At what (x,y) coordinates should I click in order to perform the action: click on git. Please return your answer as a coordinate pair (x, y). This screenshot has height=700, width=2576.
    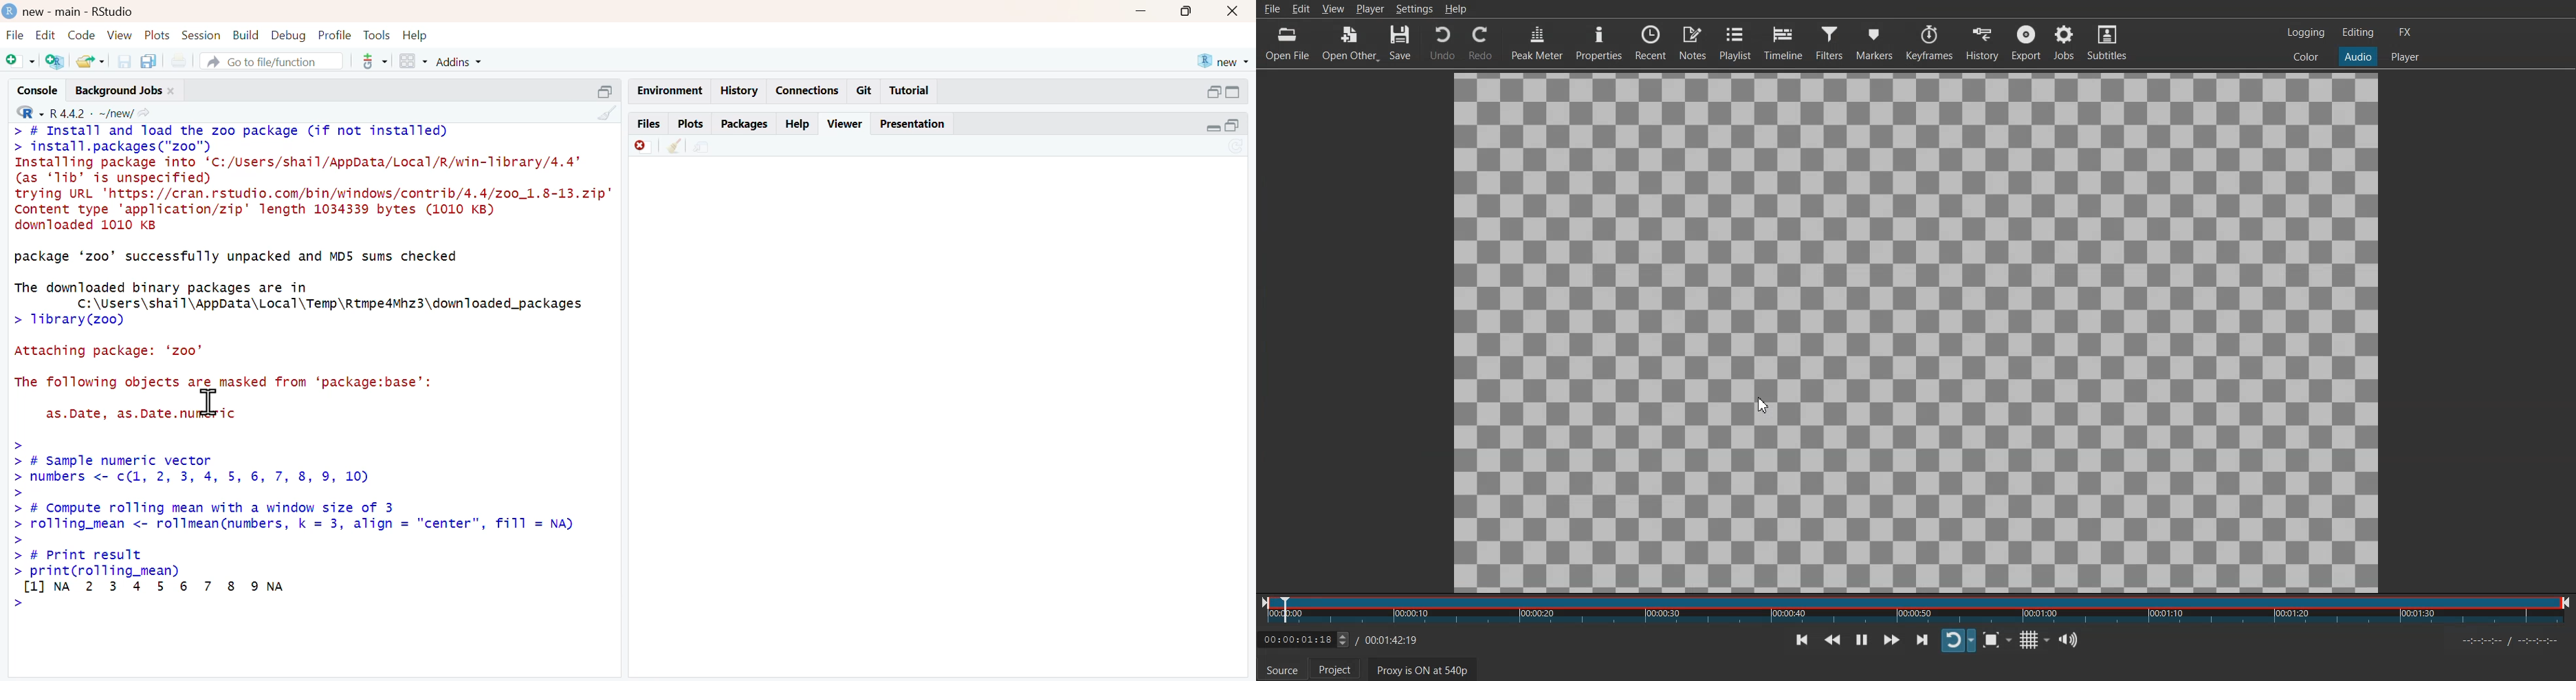
    Looking at the image, I should click on (865, 90).